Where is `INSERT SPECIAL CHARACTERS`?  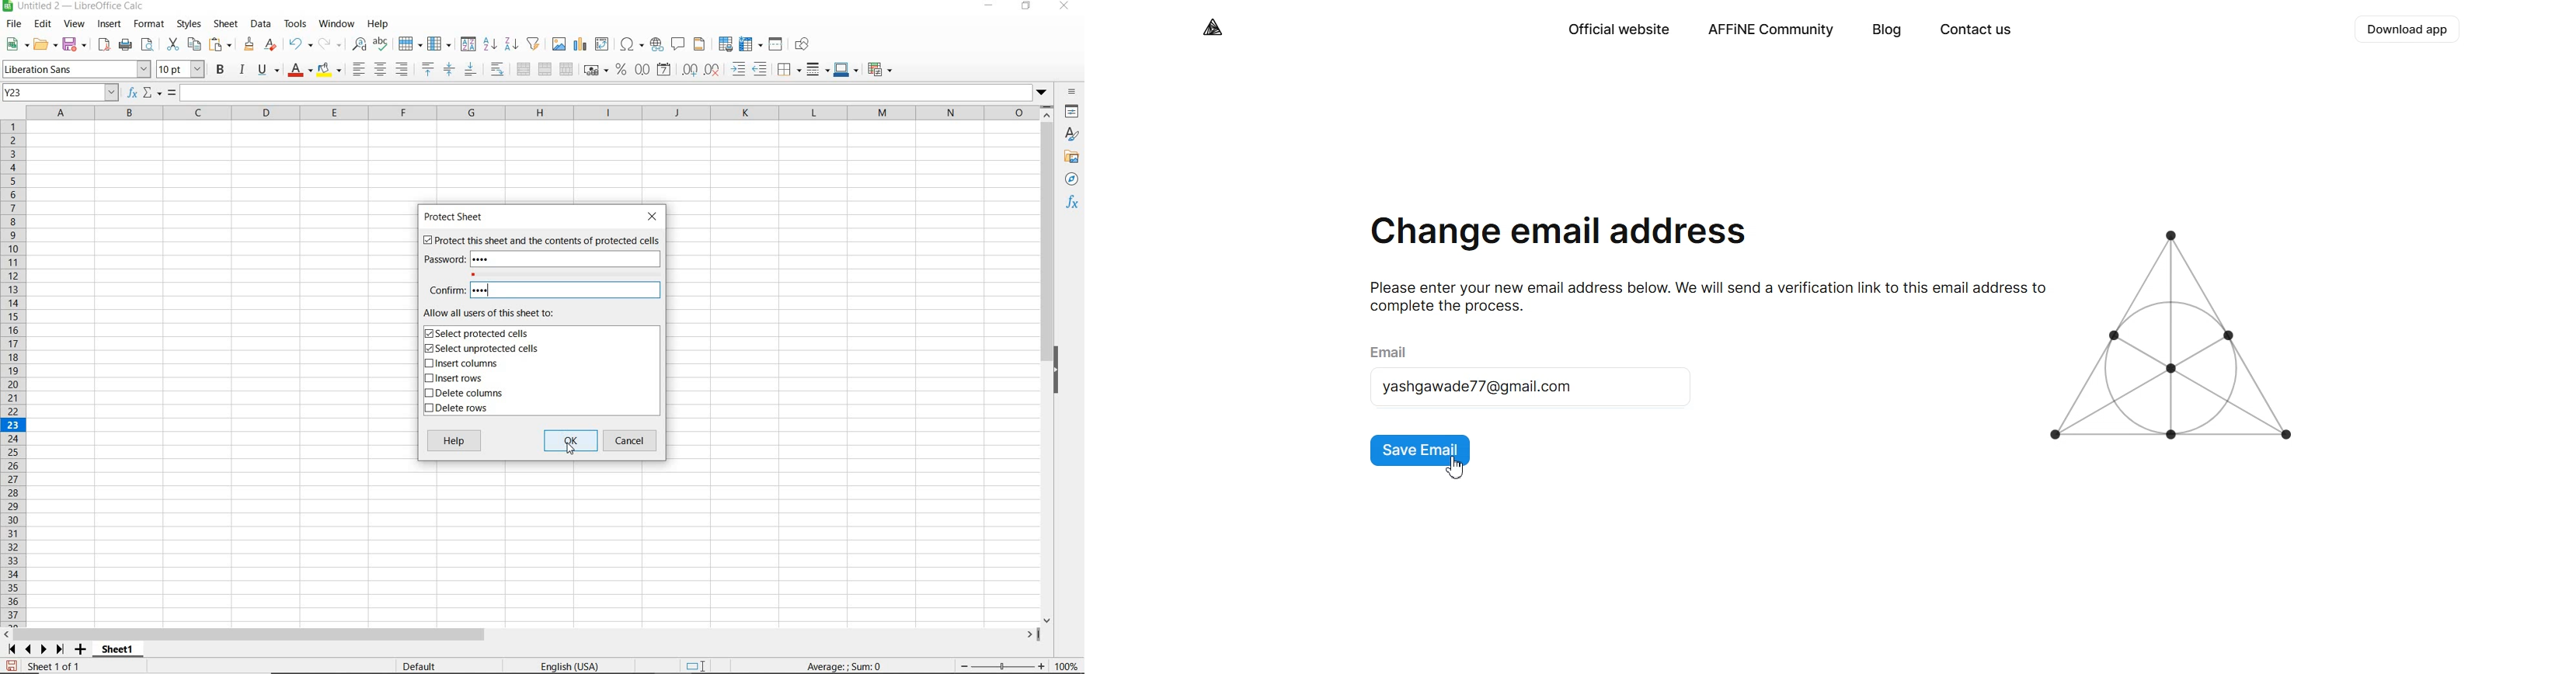 INSERT SPECIAL CHARACTERS is located at coordinates (633, 45).